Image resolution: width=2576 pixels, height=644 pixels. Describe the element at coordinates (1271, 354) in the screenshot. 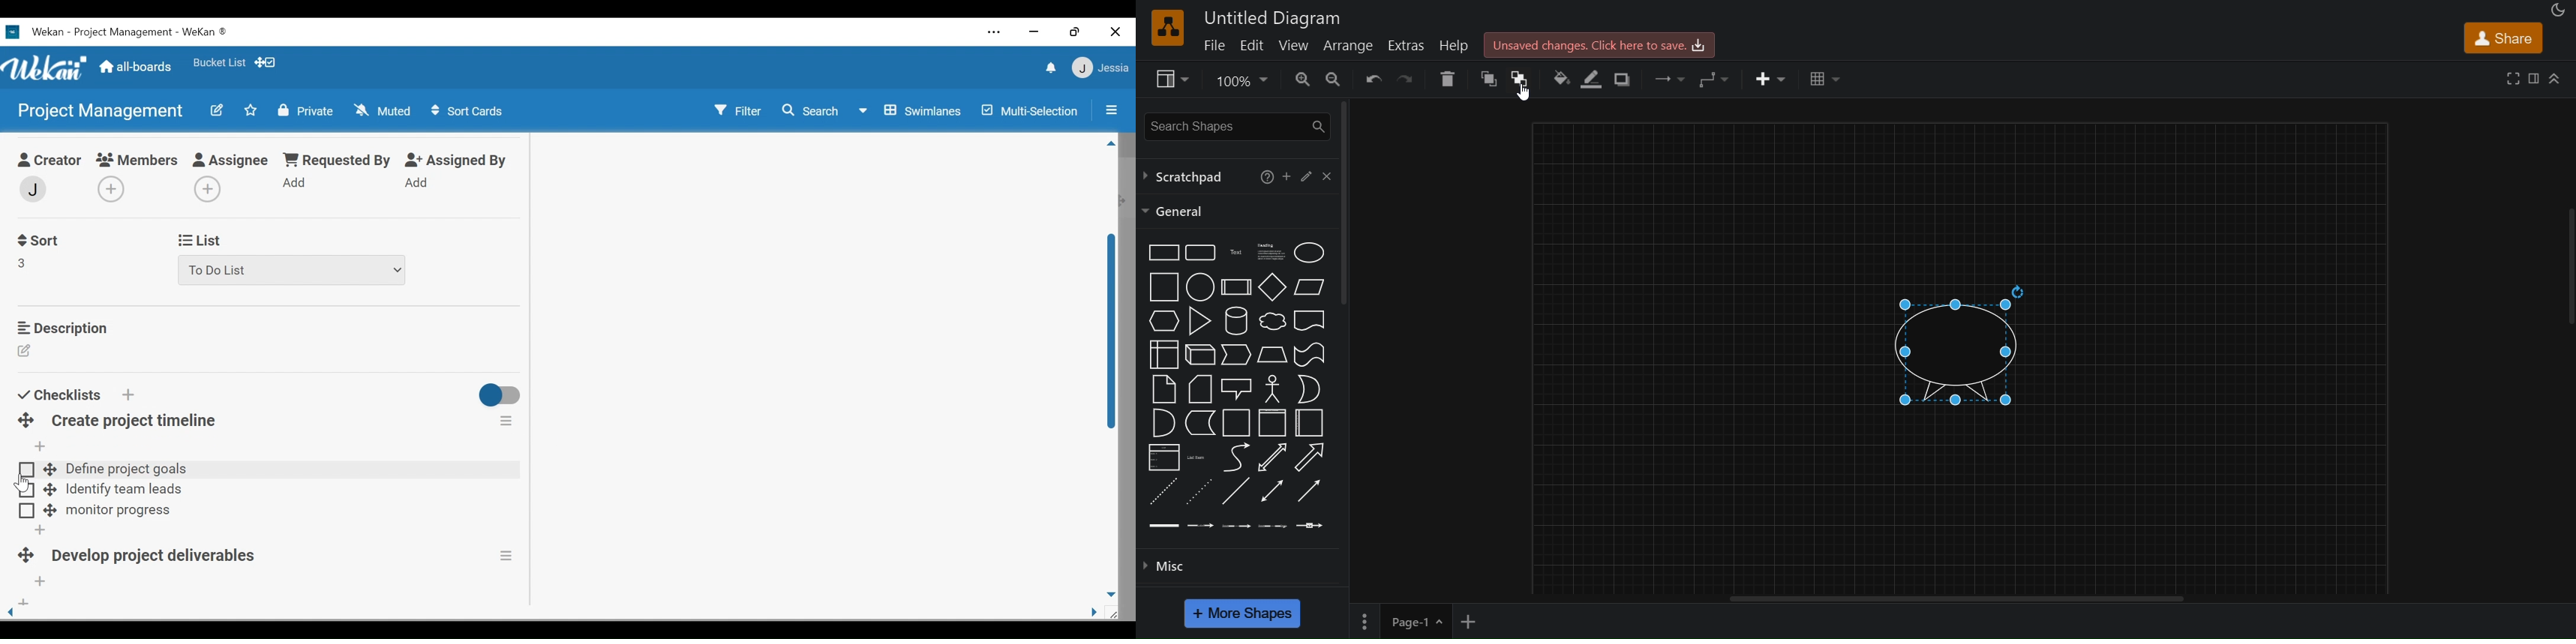

I see `trapezoid` at that location.